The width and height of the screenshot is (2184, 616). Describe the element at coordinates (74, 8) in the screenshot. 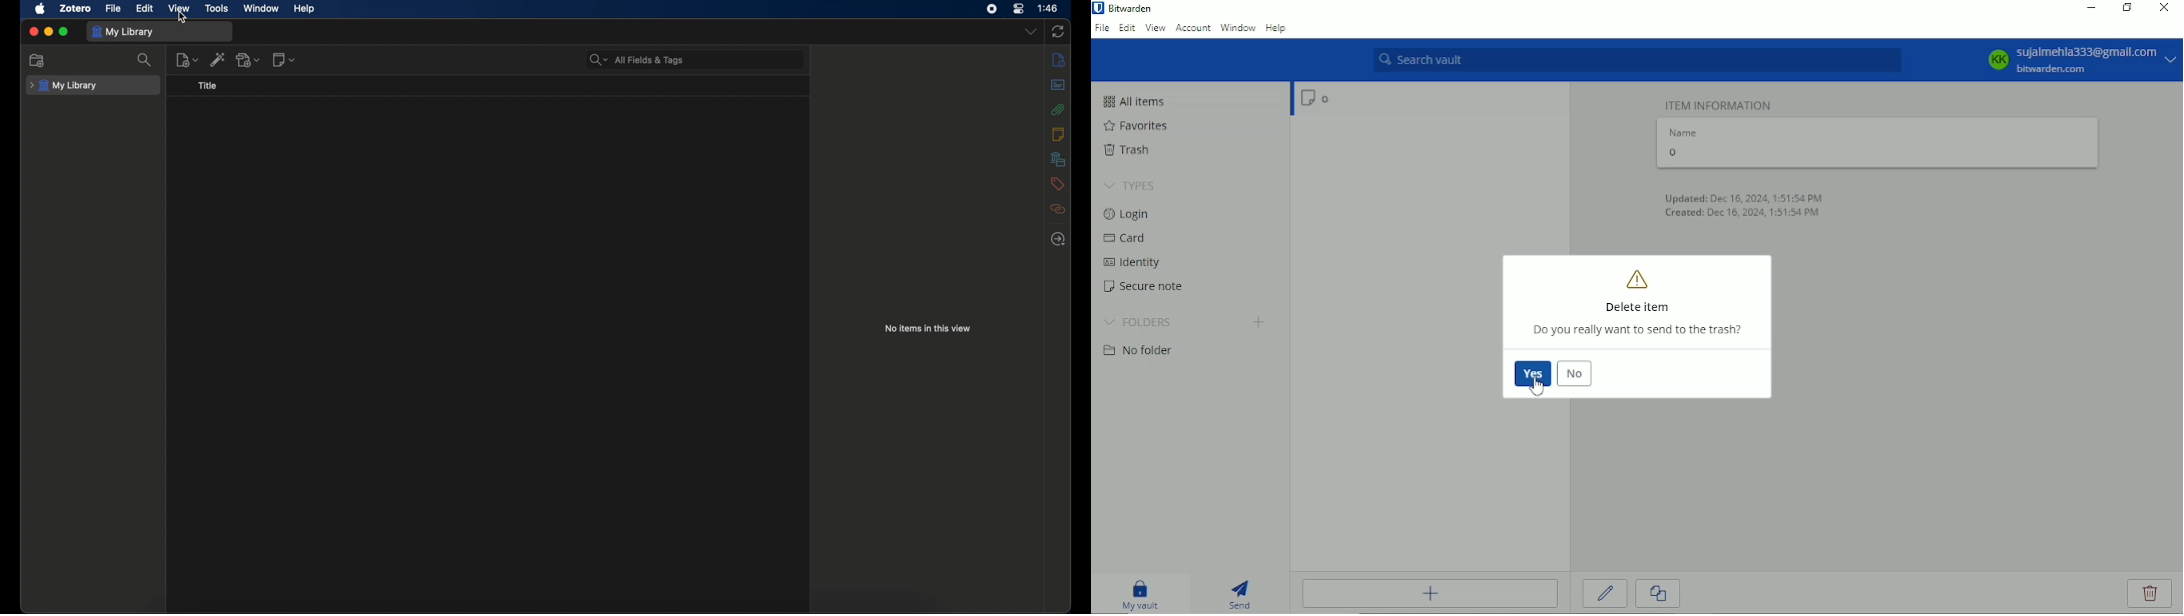

I see `zotero` at that location.